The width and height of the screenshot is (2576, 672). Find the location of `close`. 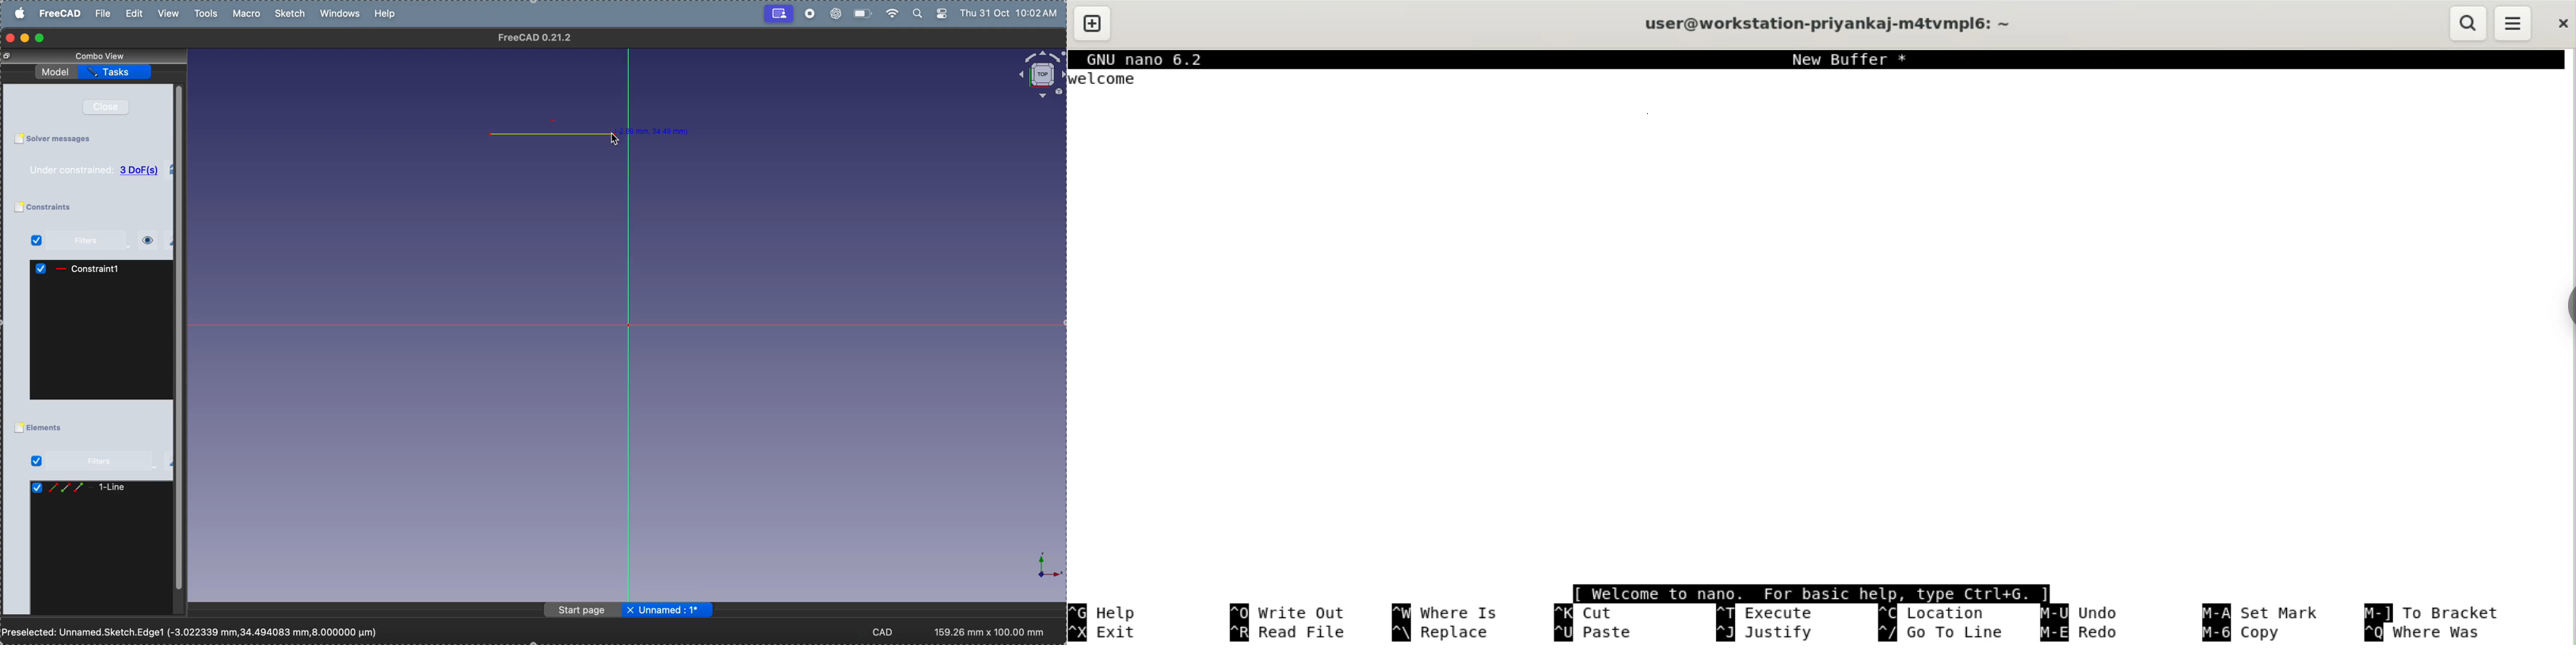

close is located at coordinates (109, 106).